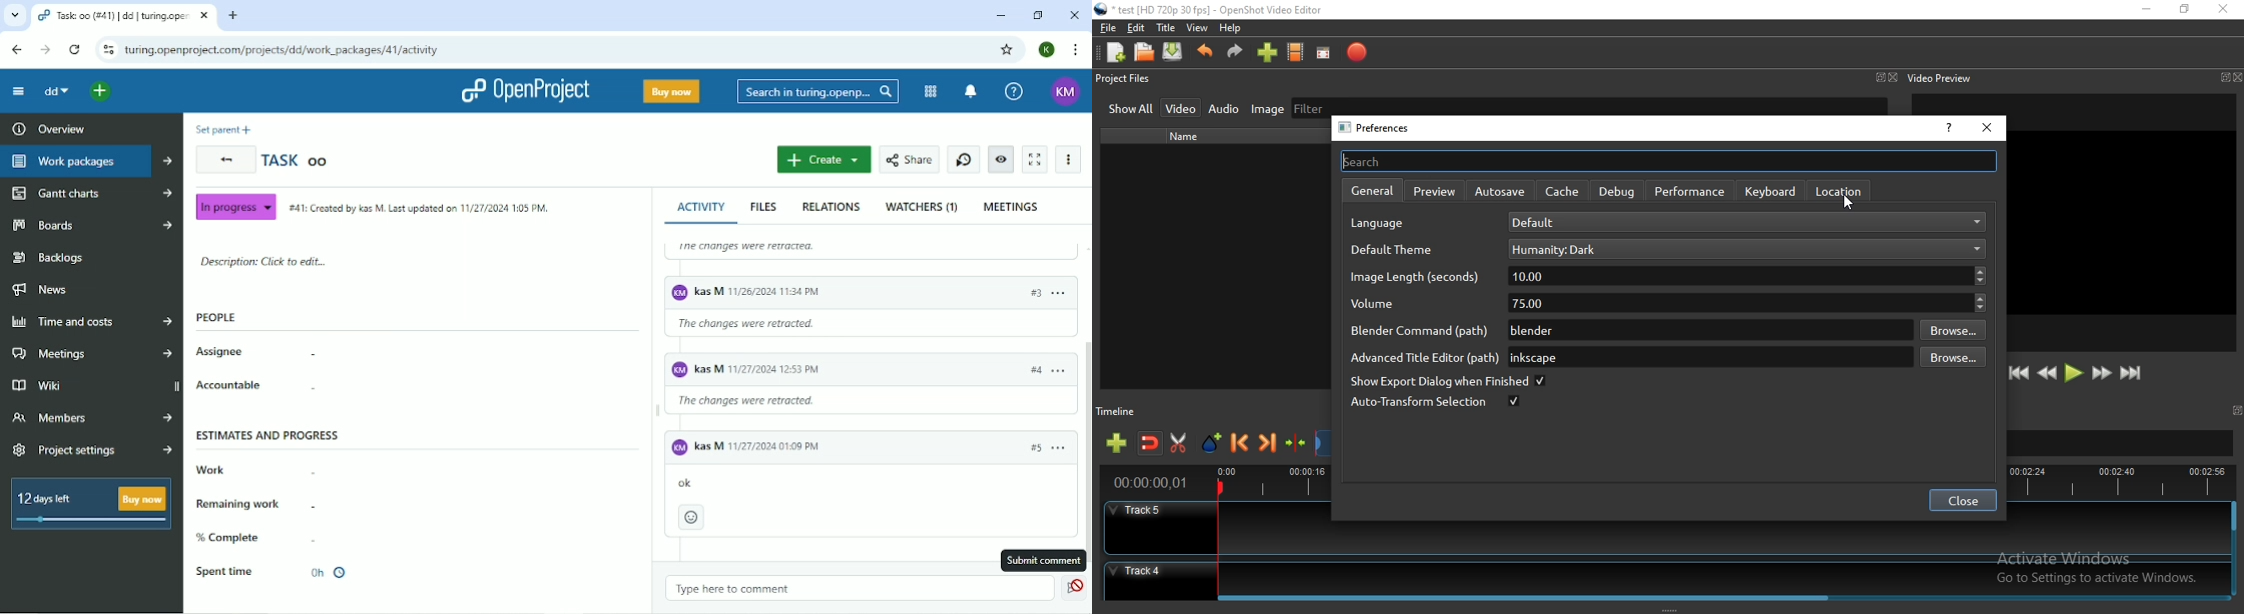  Describe the element at coordinates (296, 159) in the screenshot. I see `Task oo` at that location.